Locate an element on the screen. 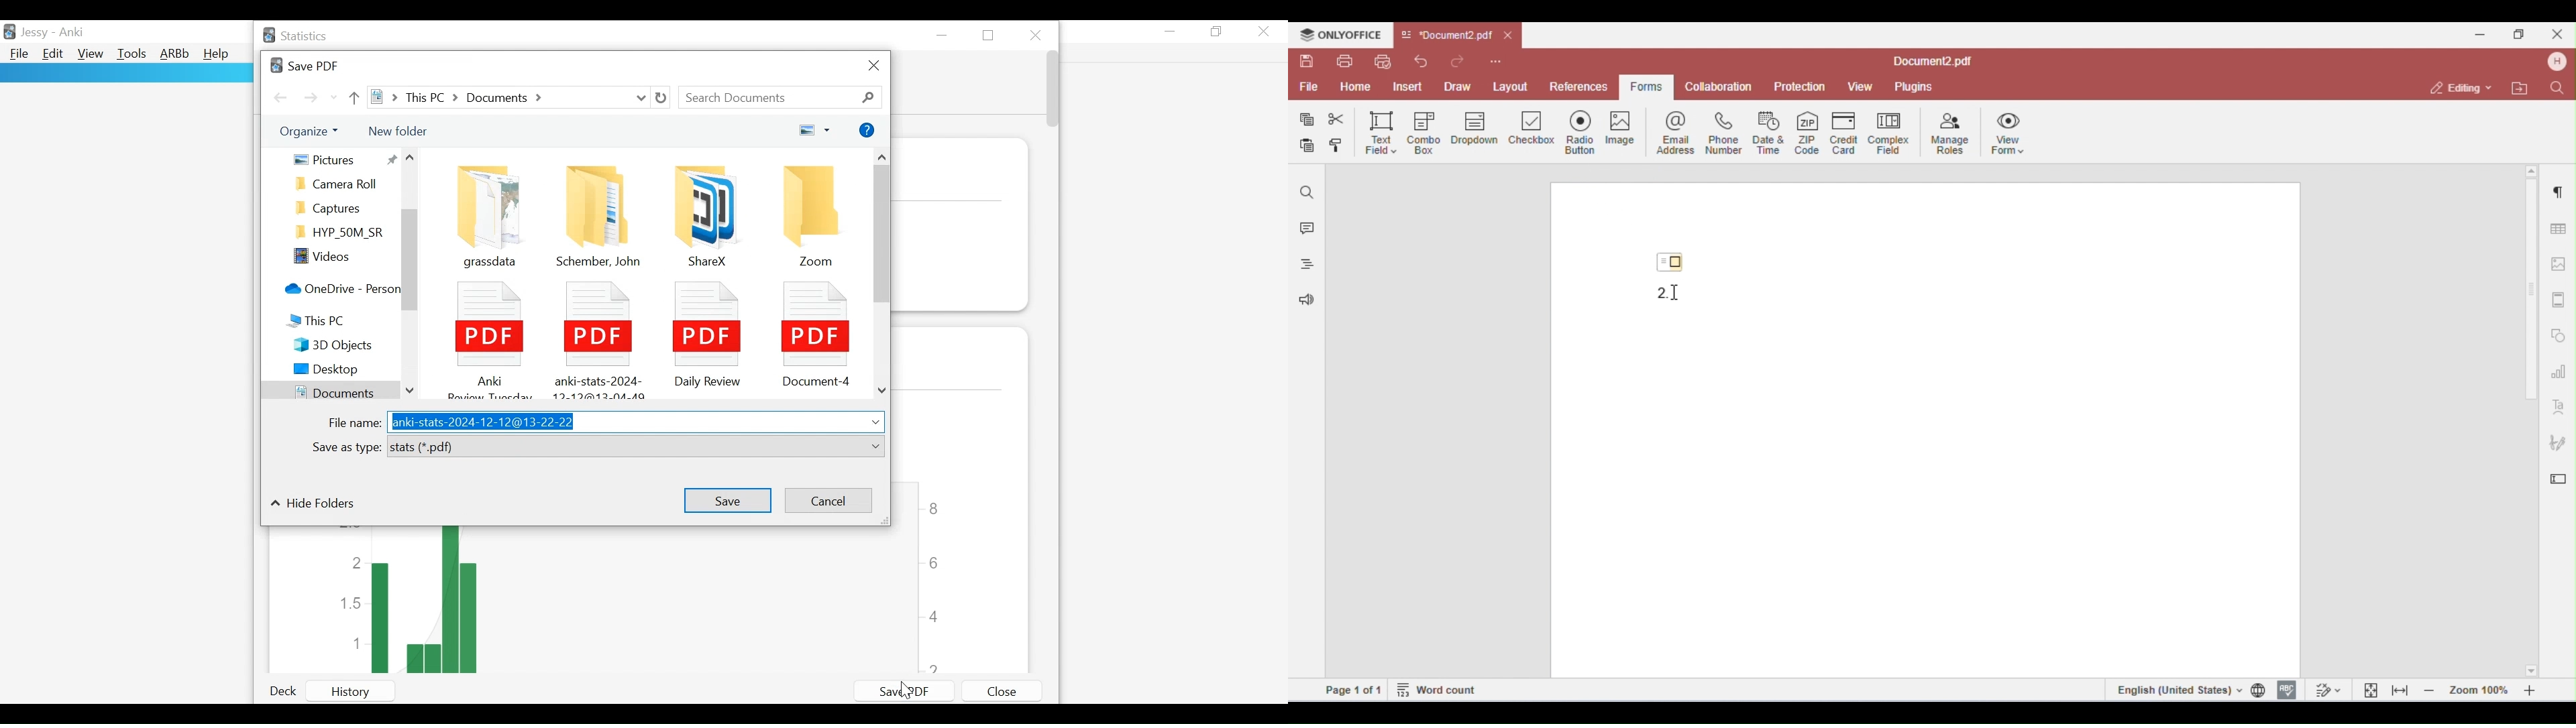 The height and width of the screenshot is (728, 2576). File is located at coordinates (18, 54).